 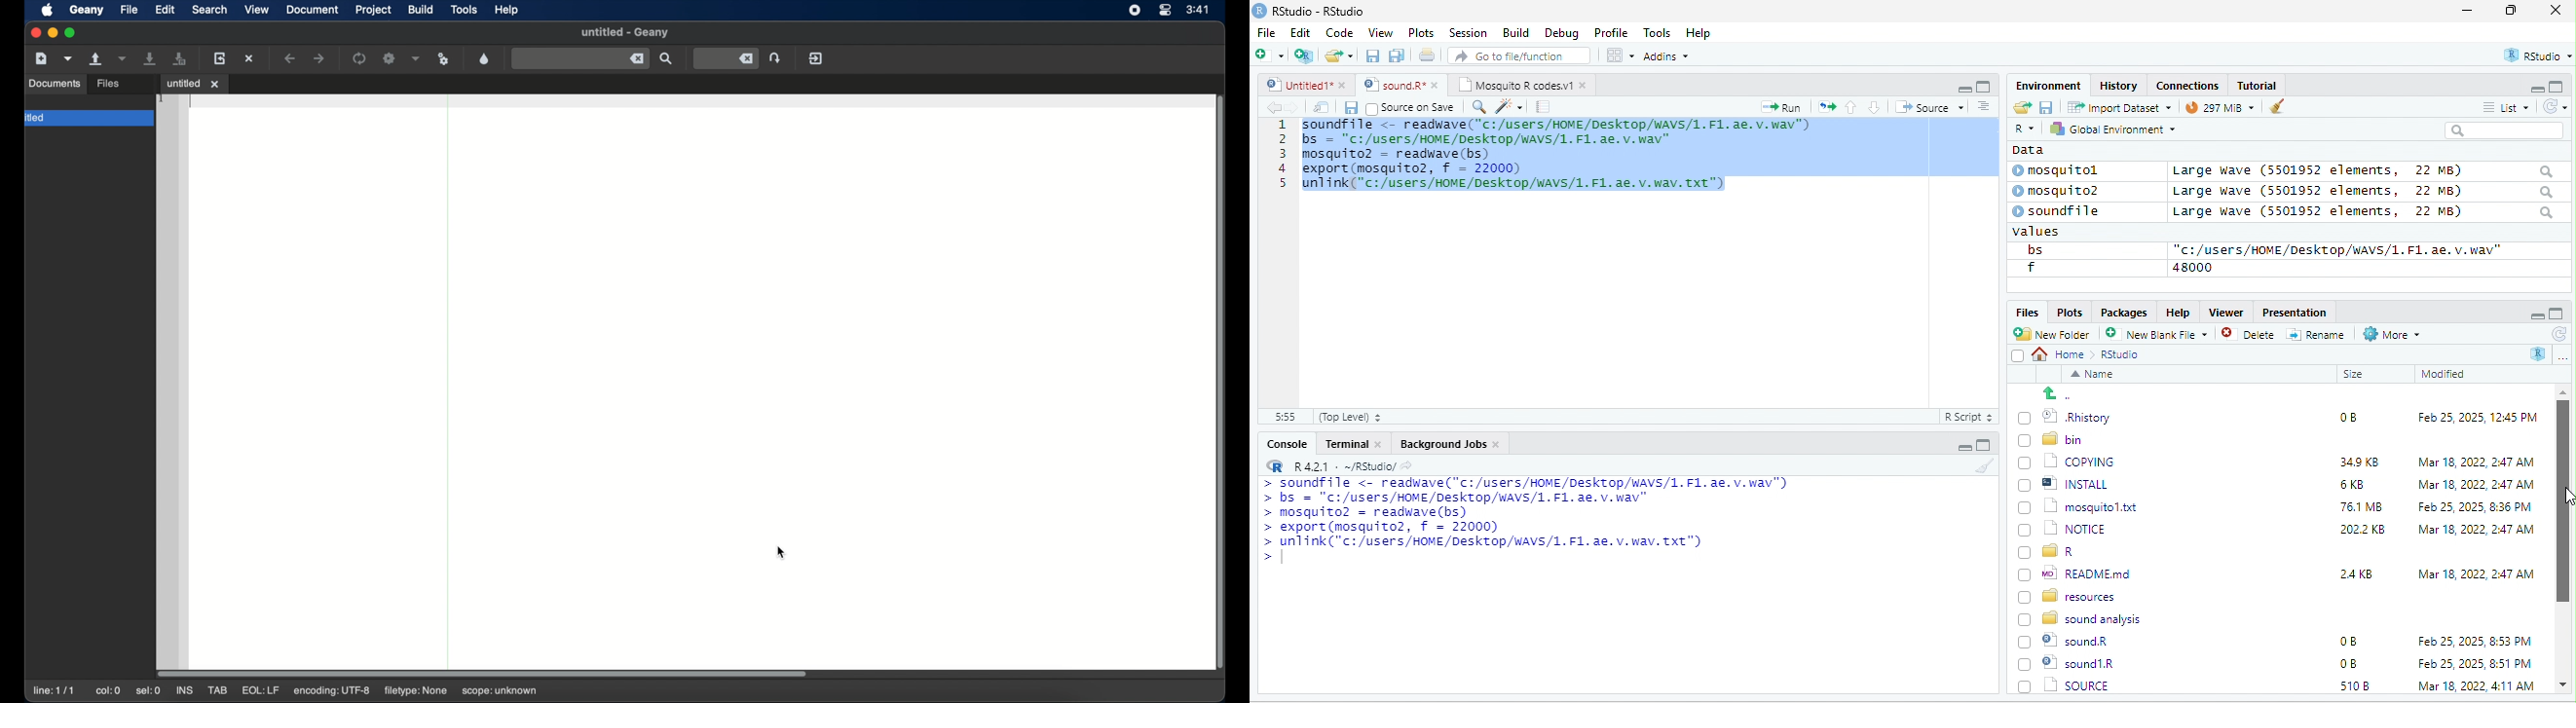 What do you see at coordinates (2070, 170) in the screenshot?
I see `© mosquitol` at bounding box center [2070, 170].